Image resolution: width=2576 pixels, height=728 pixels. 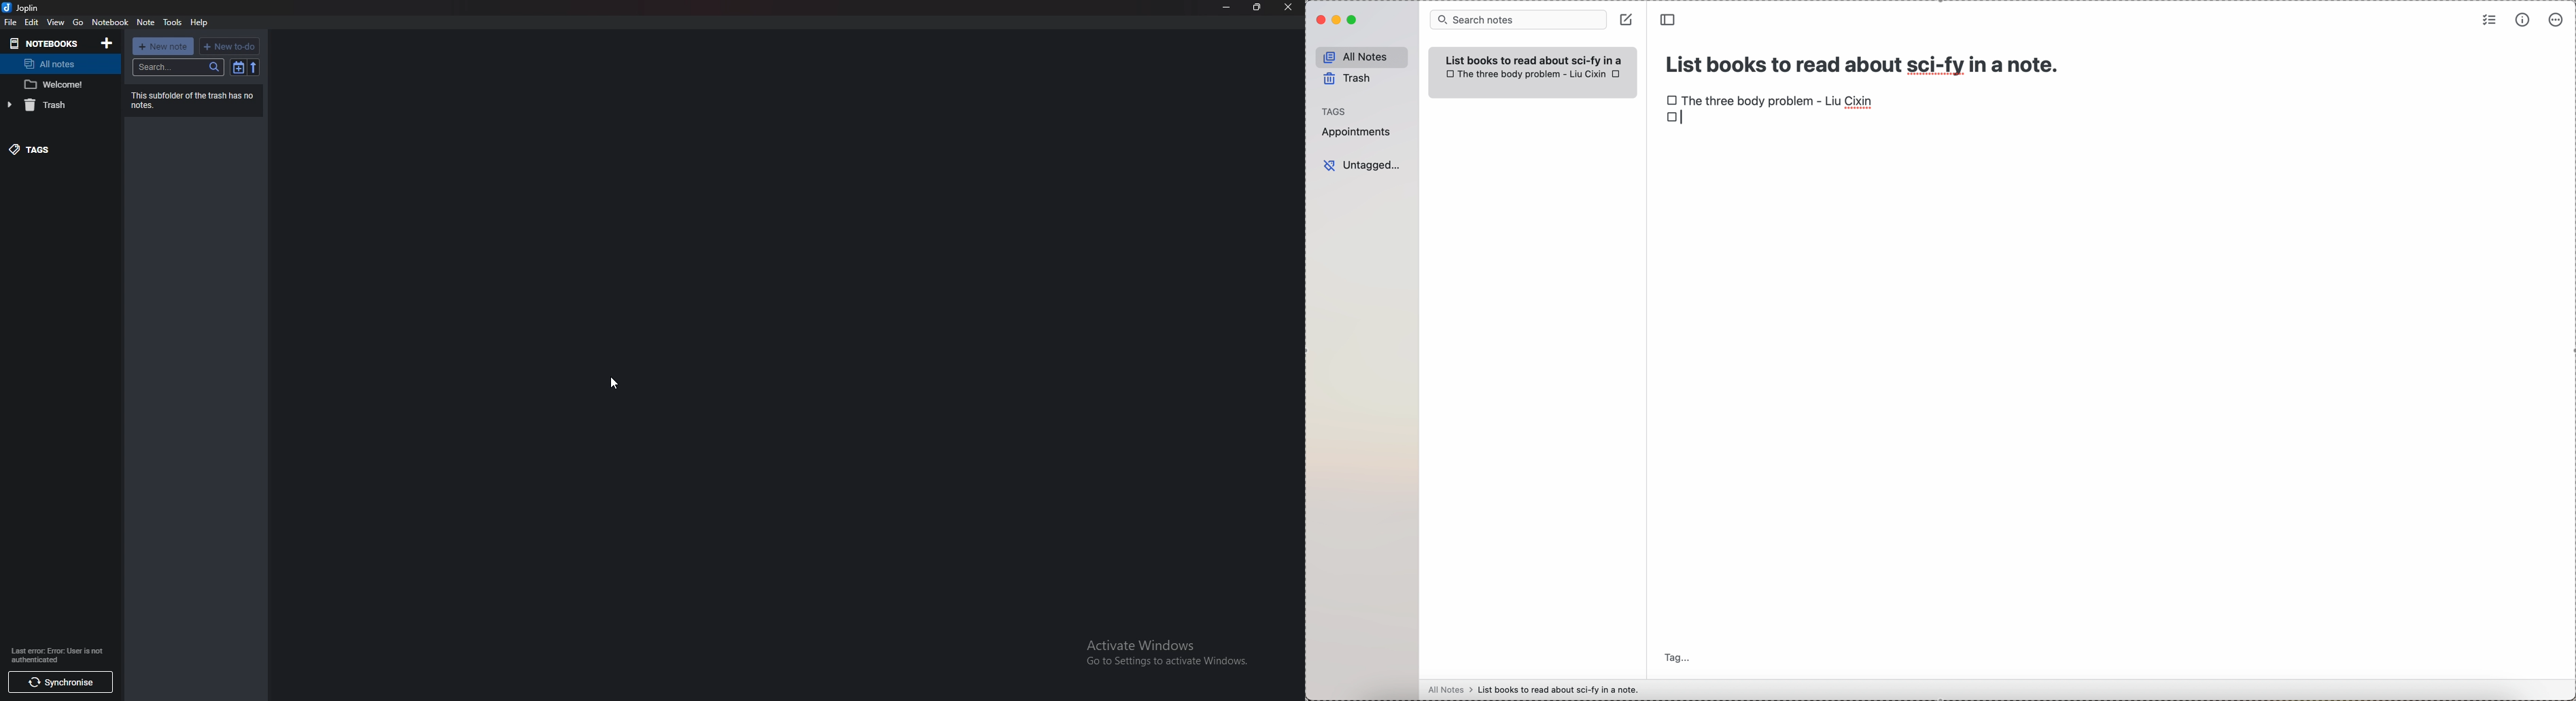 What do you see at coordinates (60, 655) in the screenshot?
I see `Info` at bounding box center [60, 655].